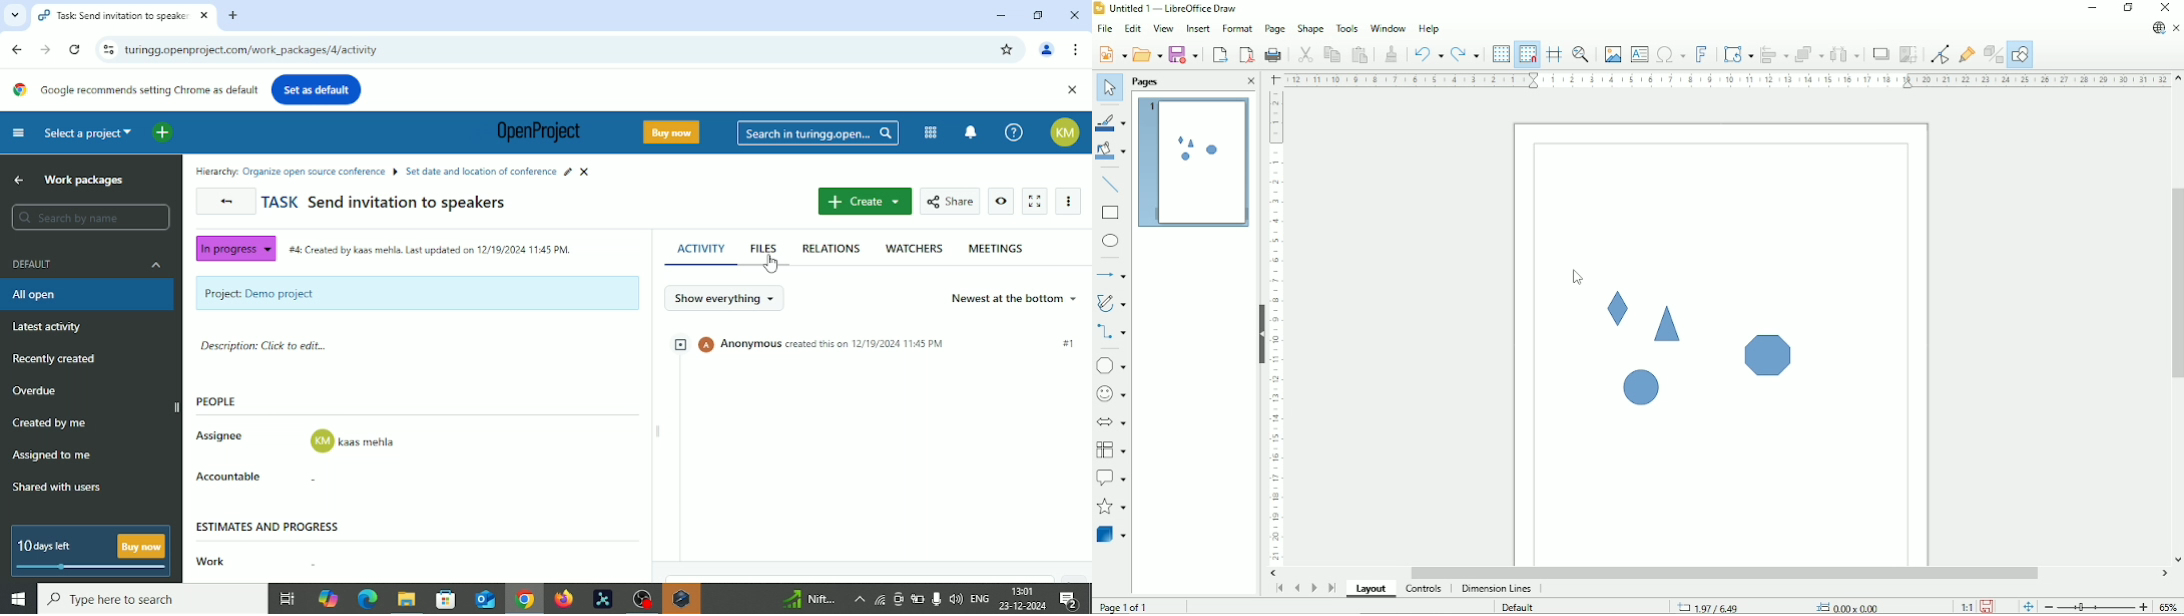  What do you see at coordinates (1521, 606) in the screenshot?
I see `Default` at bounding box center [1521, 606].